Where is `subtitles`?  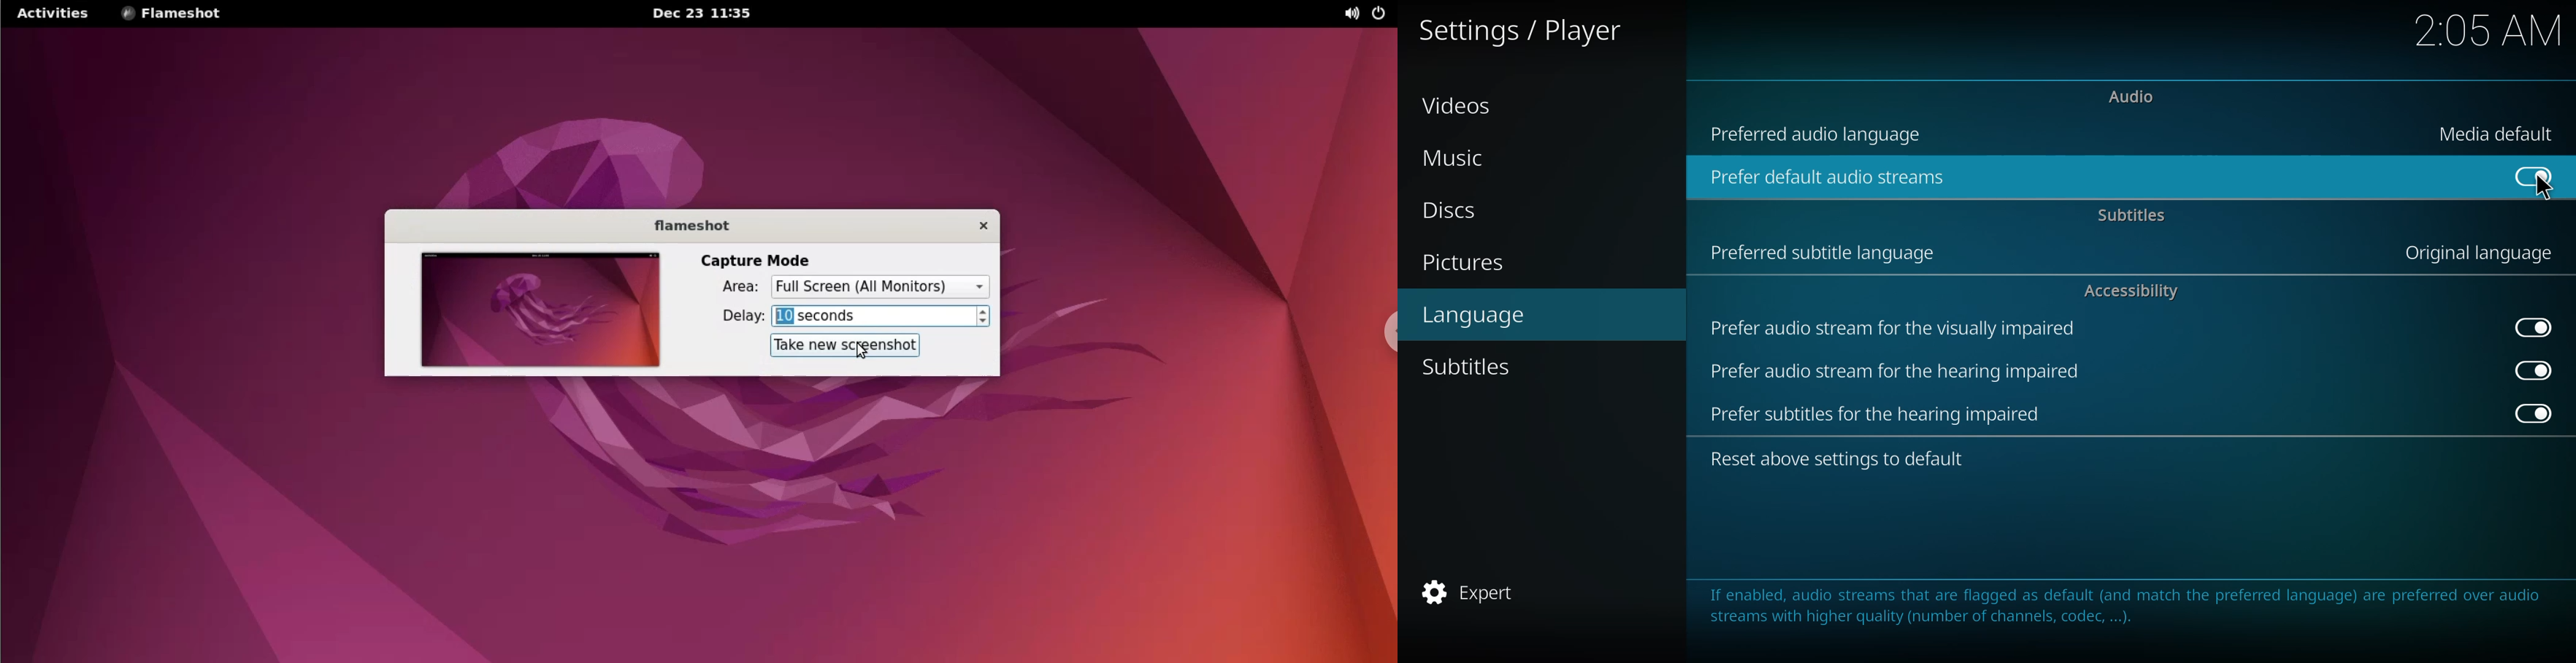 subtitles is located at coordinates (1473, 366).